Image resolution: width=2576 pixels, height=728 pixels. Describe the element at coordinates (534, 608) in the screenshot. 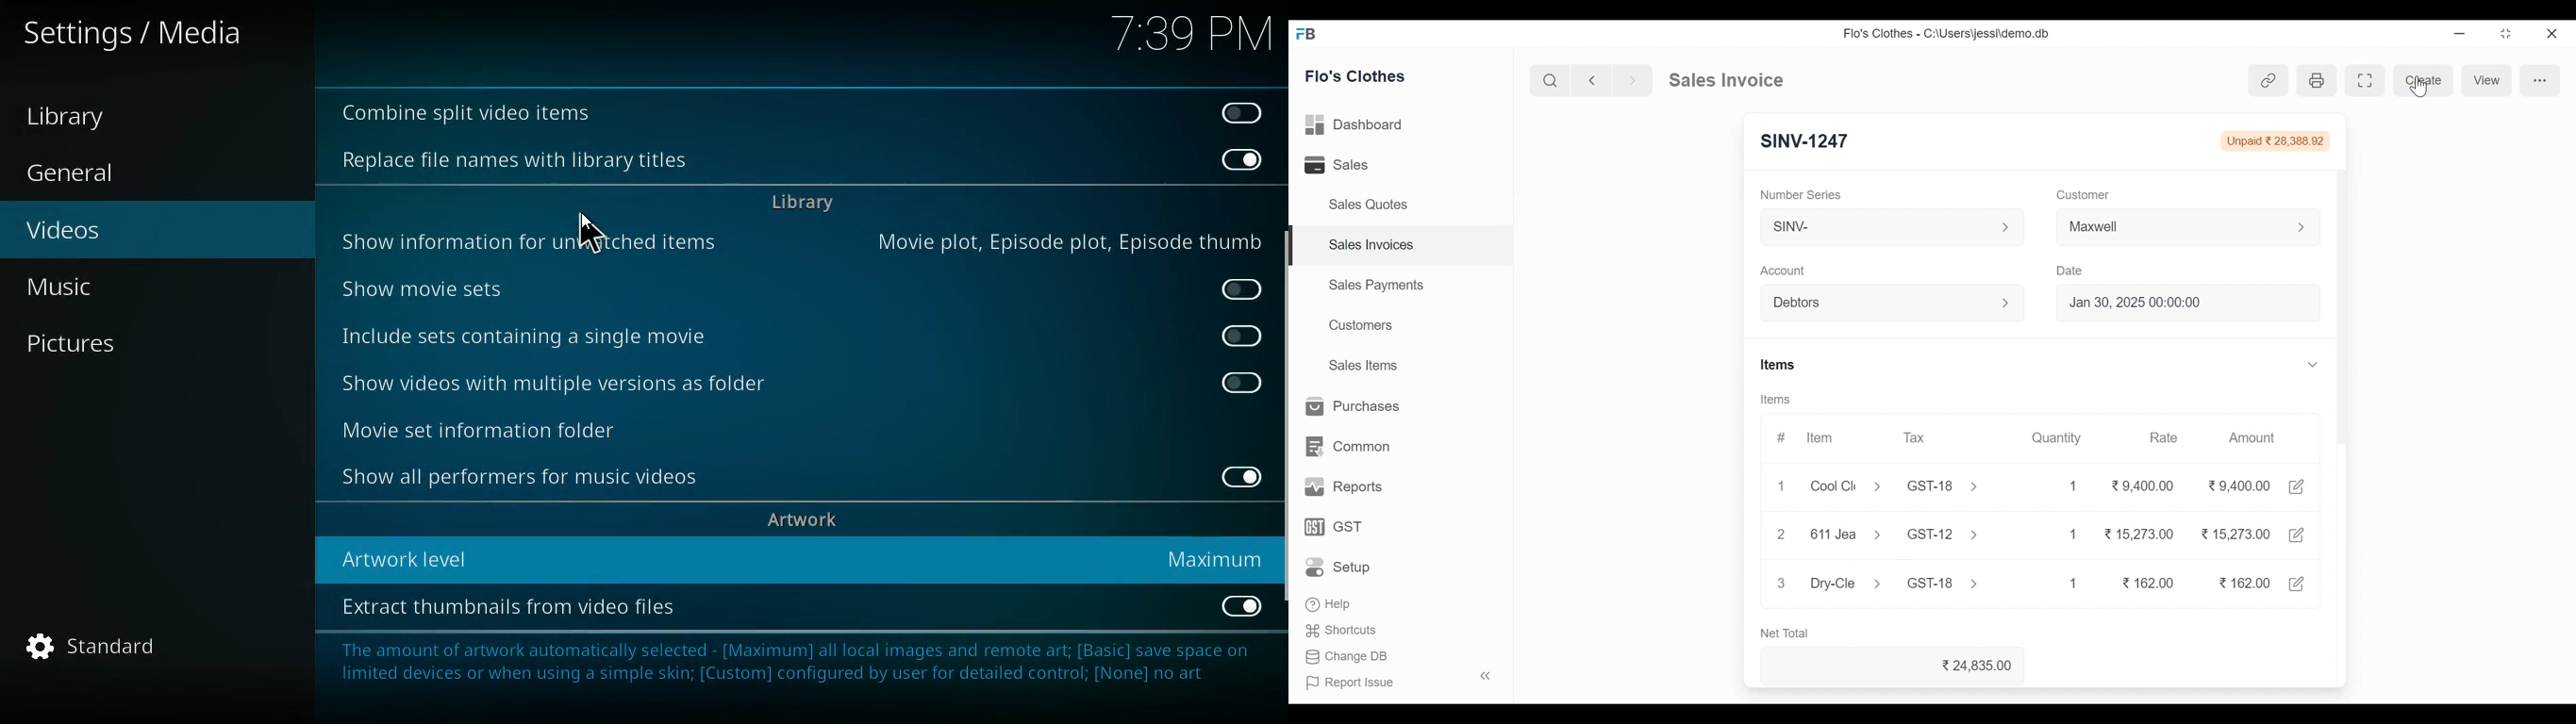

I see `exact thumbnails from video files` at that location.